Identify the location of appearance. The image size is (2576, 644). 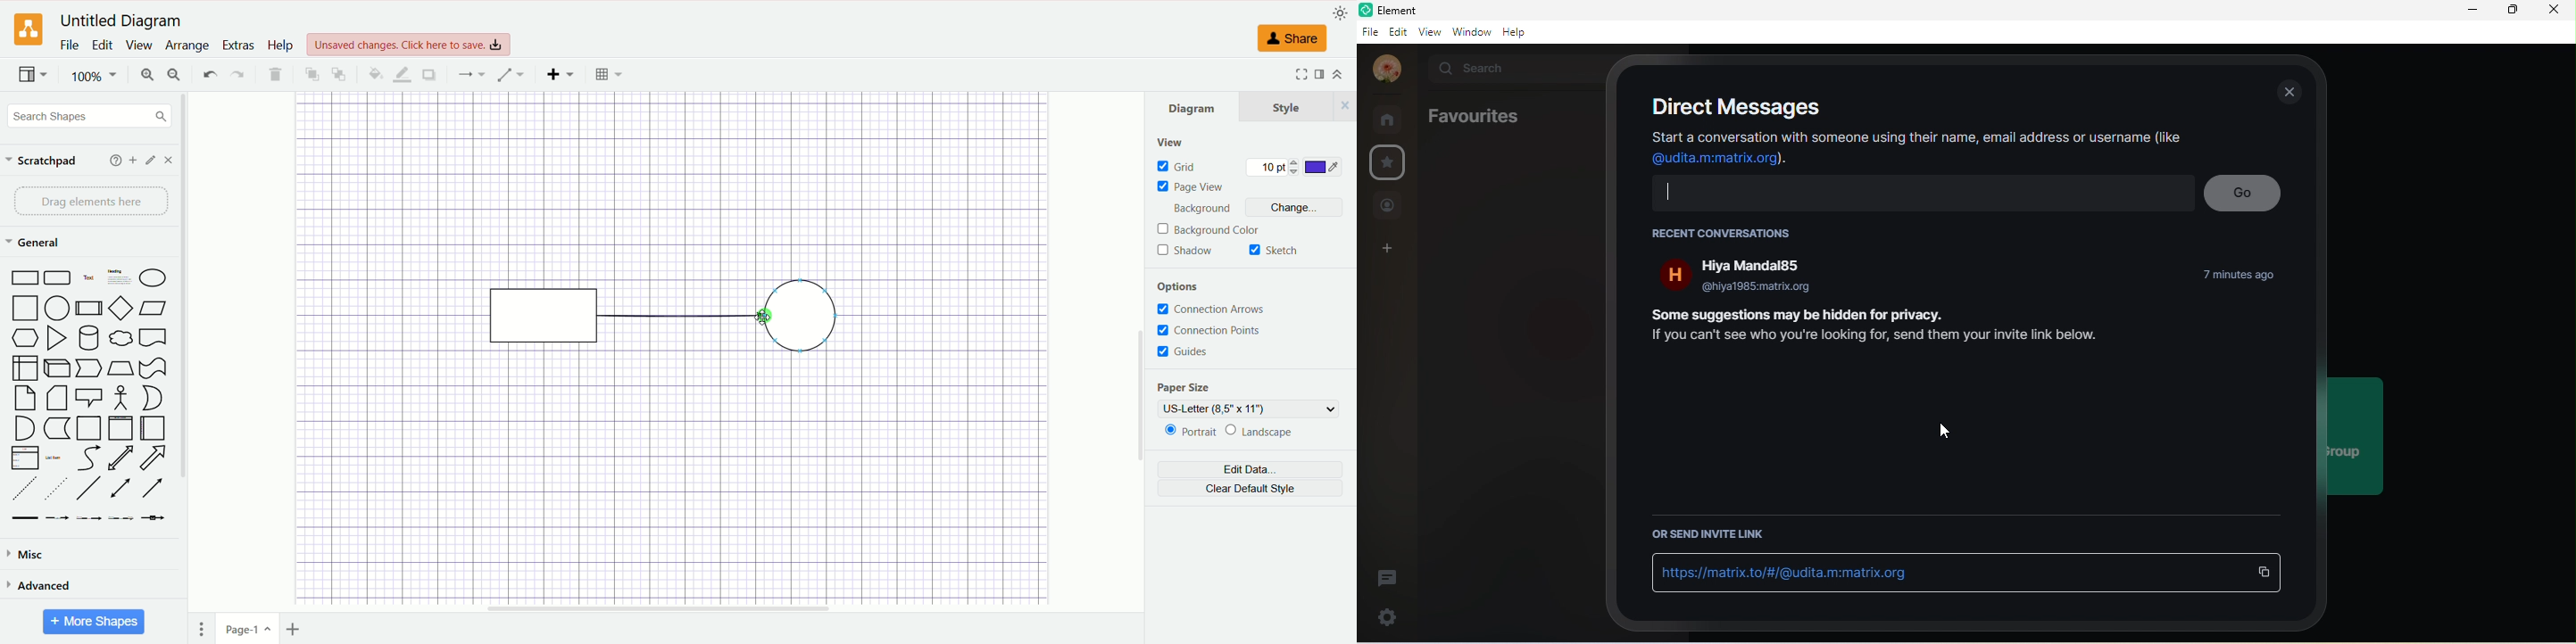
(1338, 13).